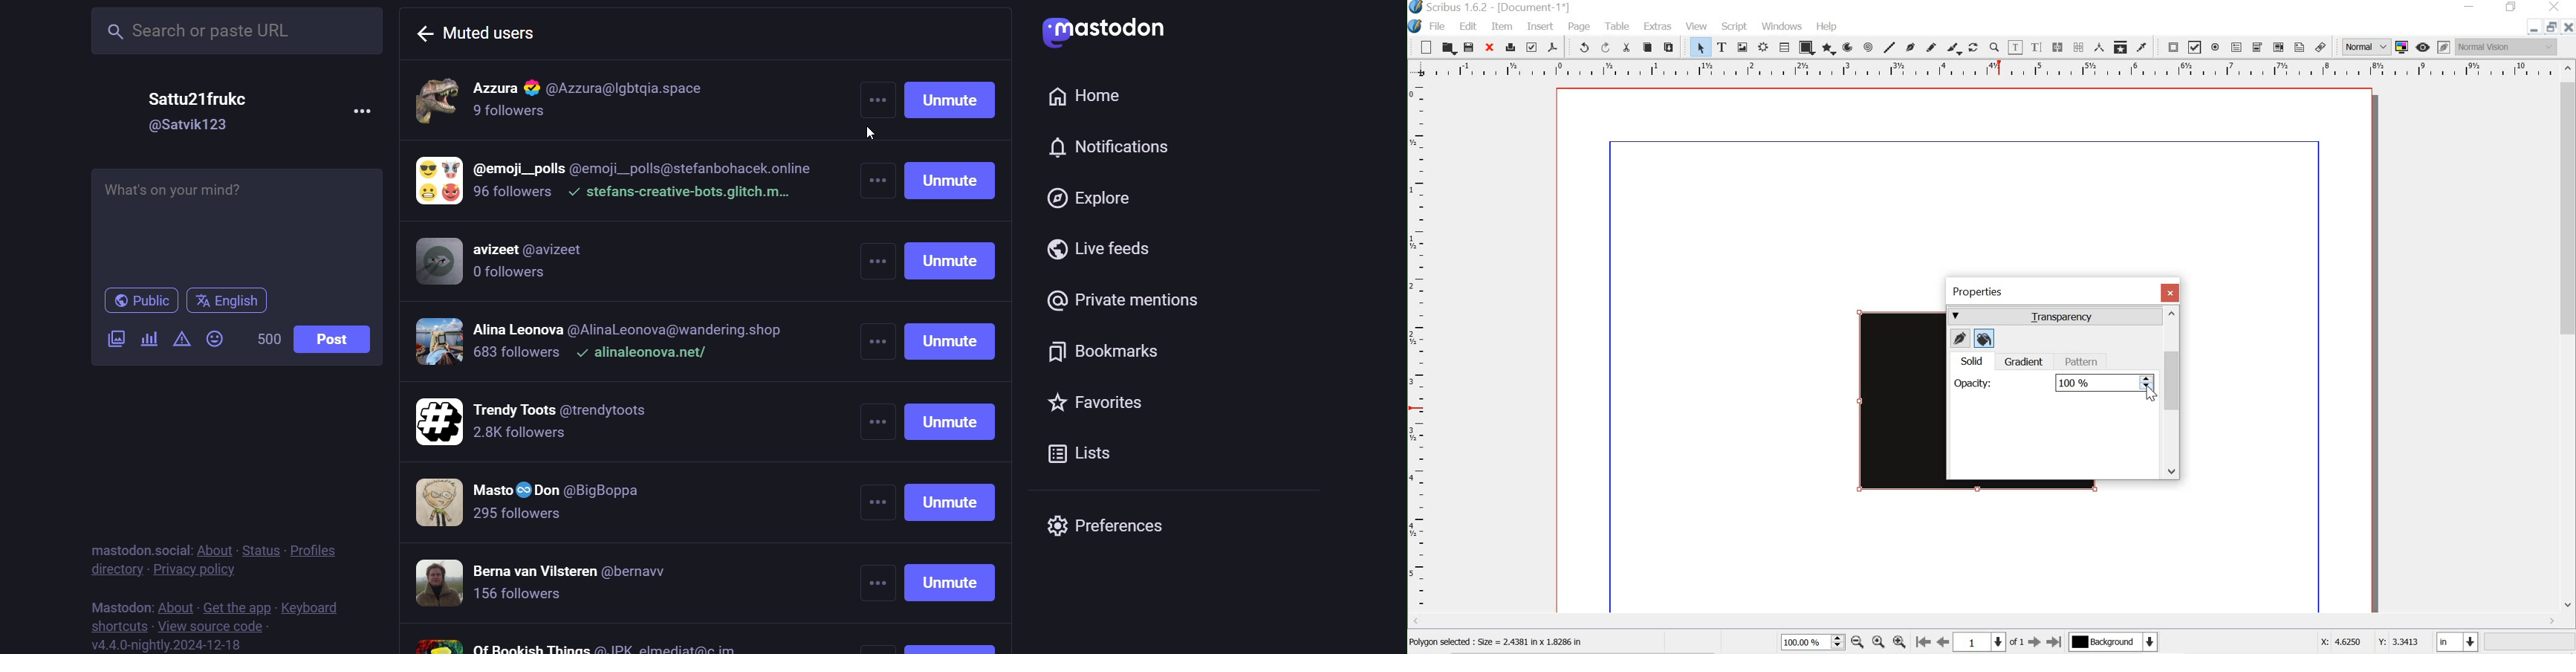 The height and width of the screenshot is (672, 2576). I want to click on scrollbar, so click(2171, 393).